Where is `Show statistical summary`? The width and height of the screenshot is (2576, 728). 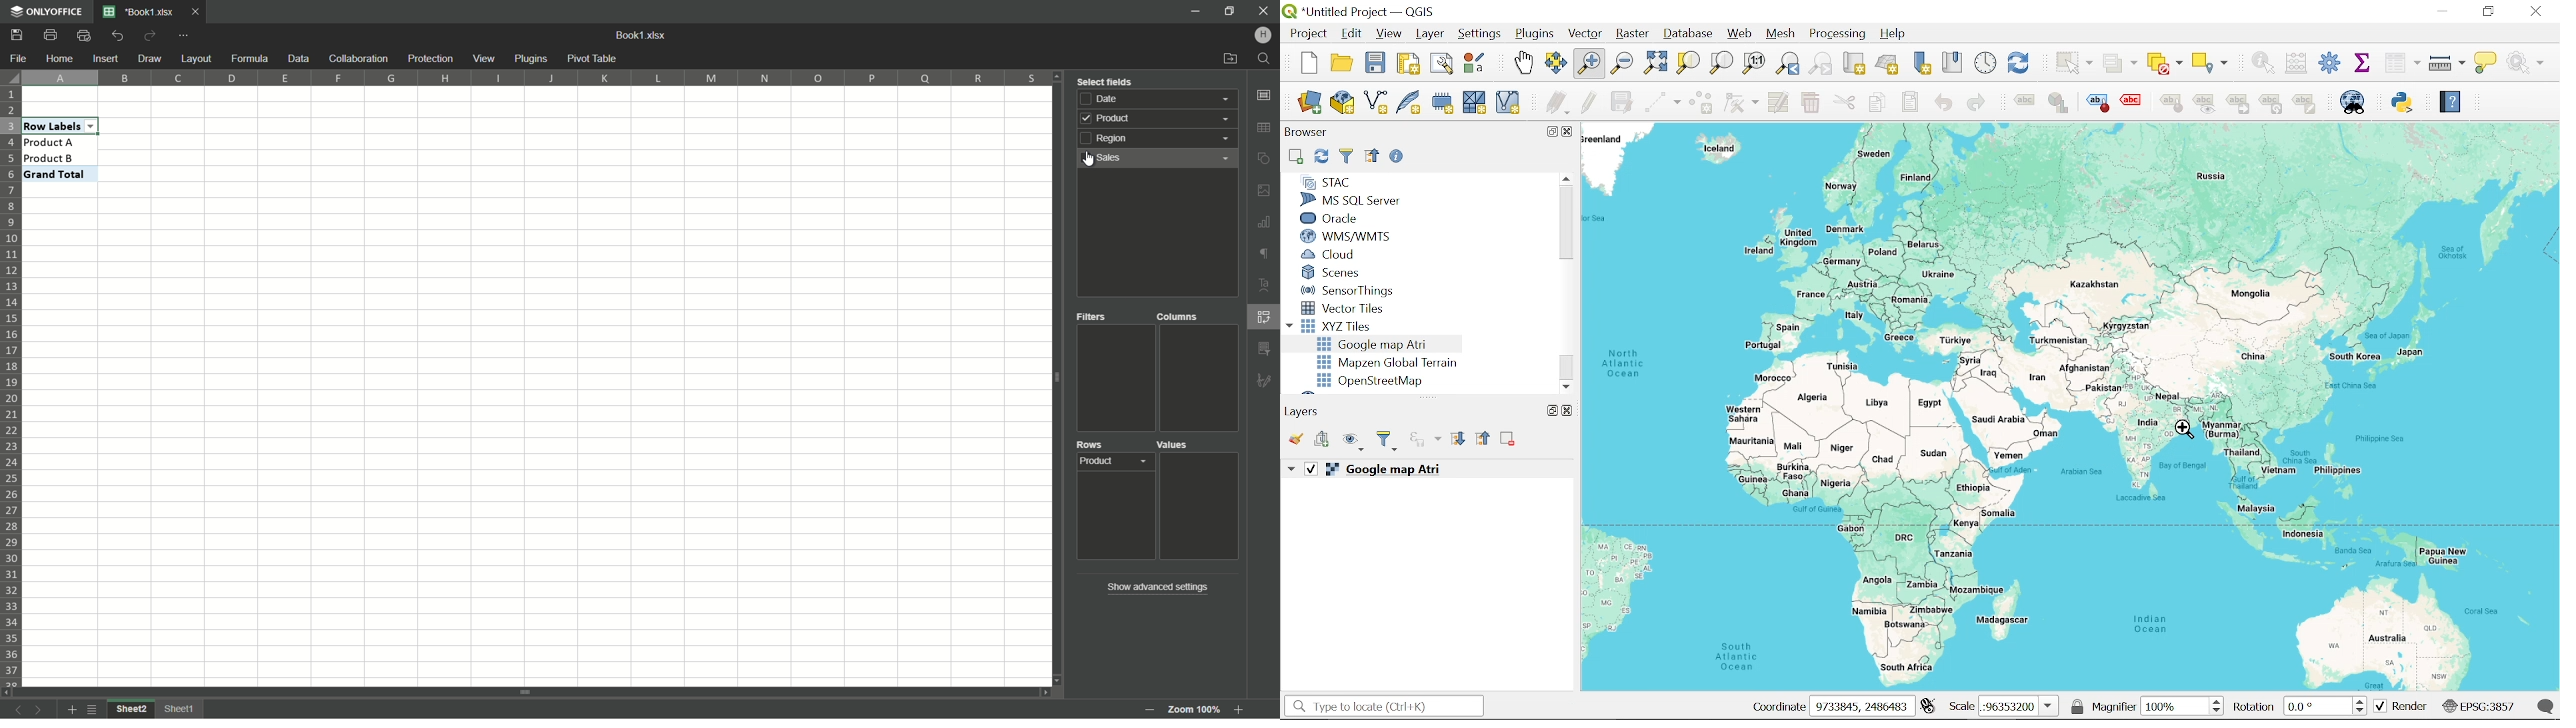 Show statistical summary is located at coordinates (2364, 62).